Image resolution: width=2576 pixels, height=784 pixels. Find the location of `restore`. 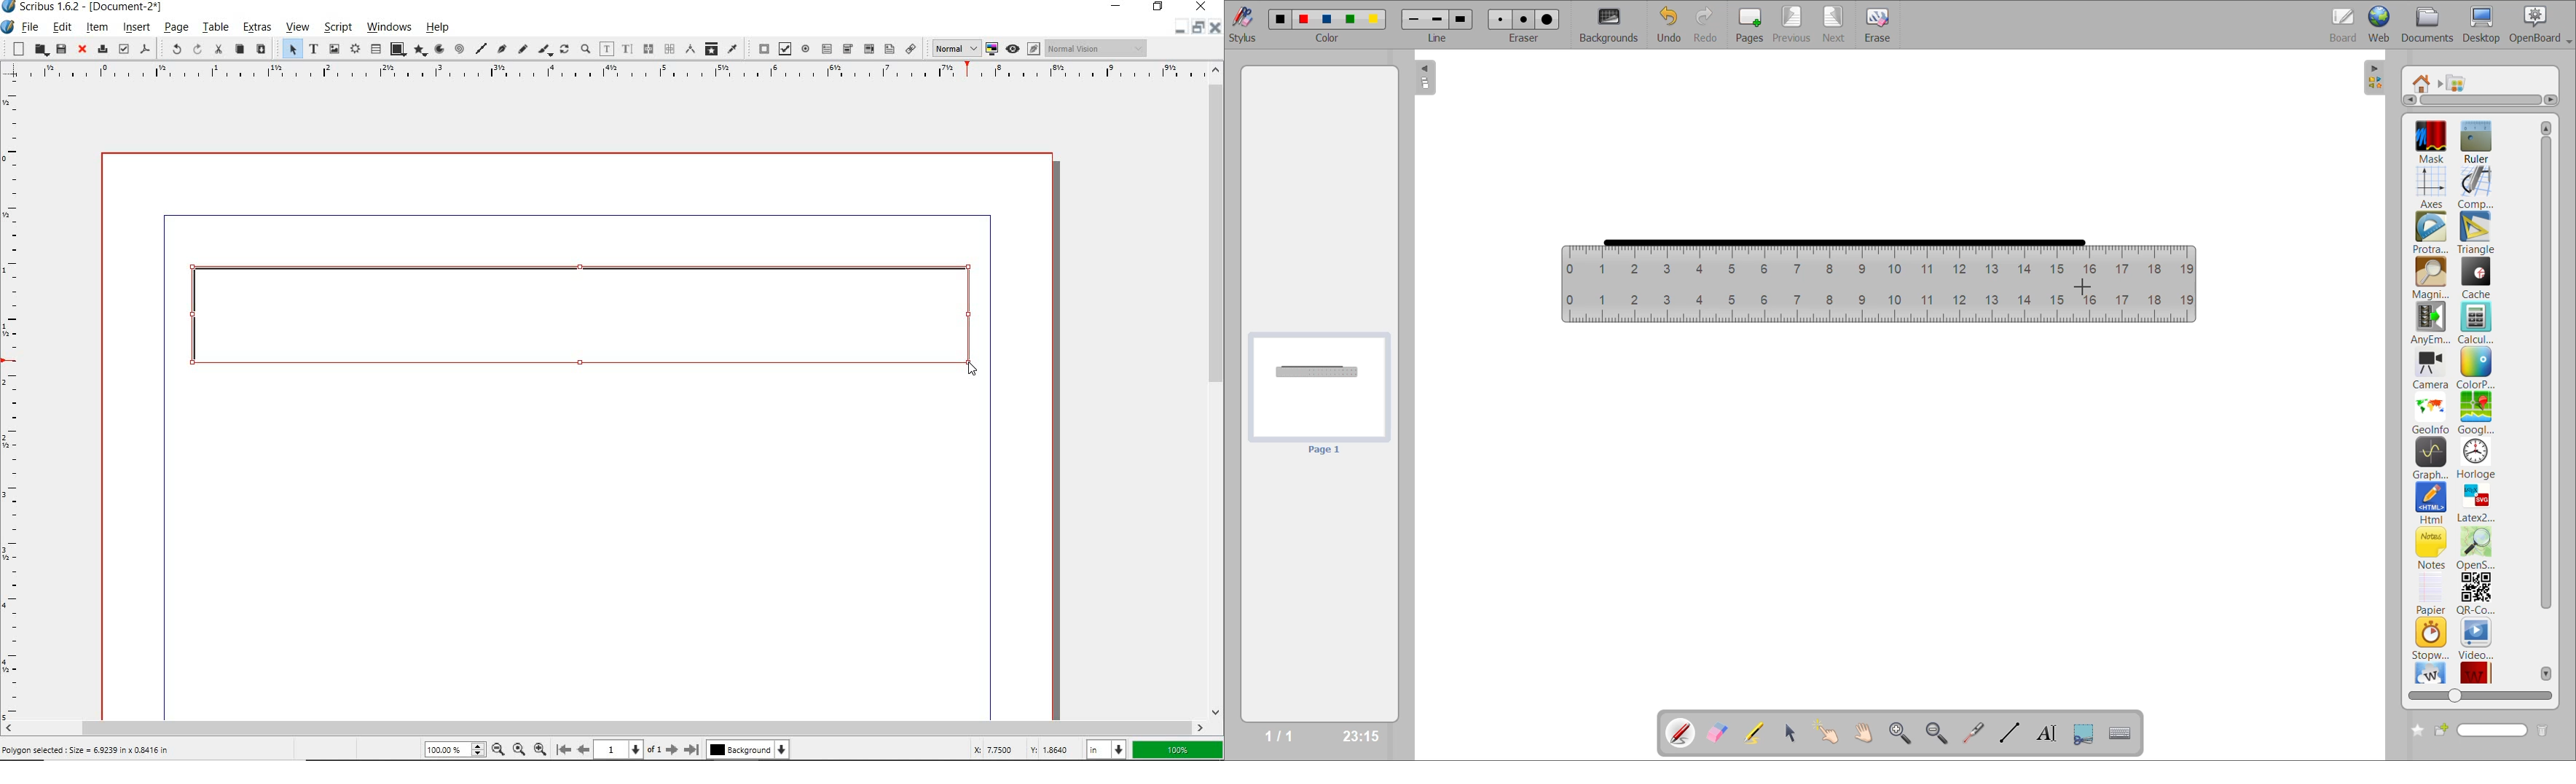

restore is located at coordinates (1198, 31).